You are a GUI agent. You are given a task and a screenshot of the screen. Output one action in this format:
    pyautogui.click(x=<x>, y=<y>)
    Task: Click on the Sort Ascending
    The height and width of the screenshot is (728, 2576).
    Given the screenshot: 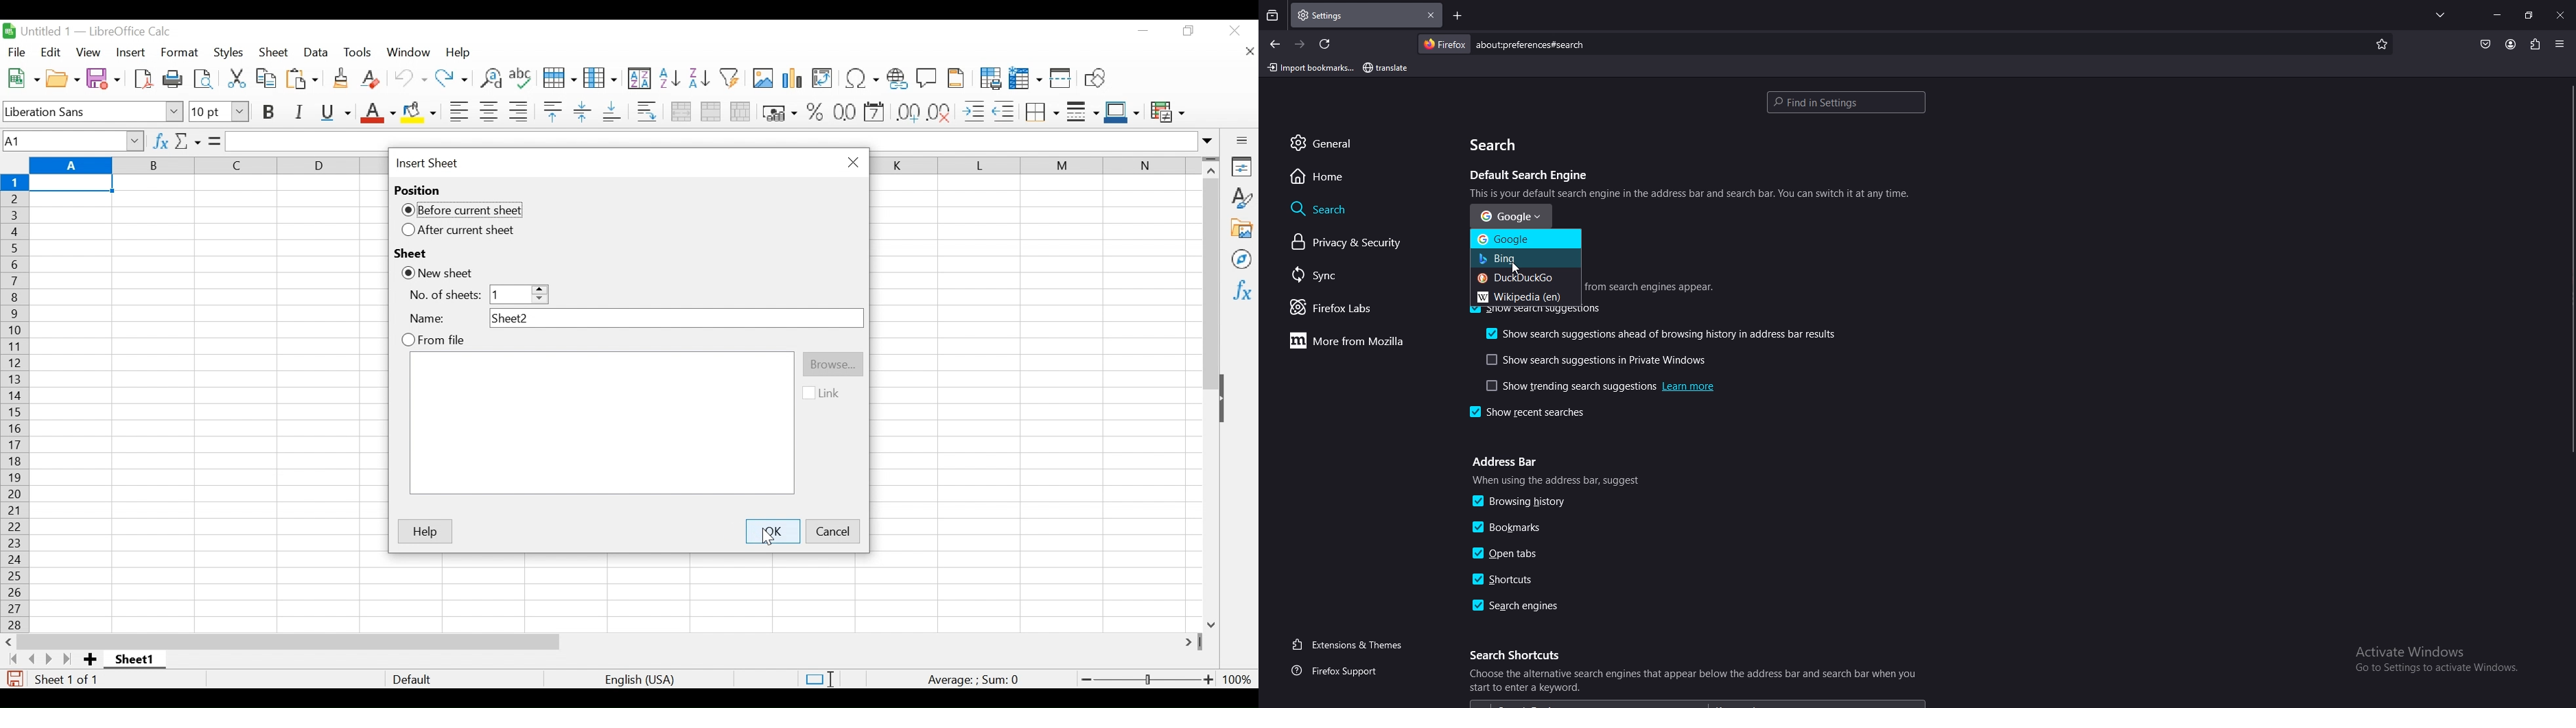 What is the action you would take?
    pyautogui.click(x=669, y=77)
    